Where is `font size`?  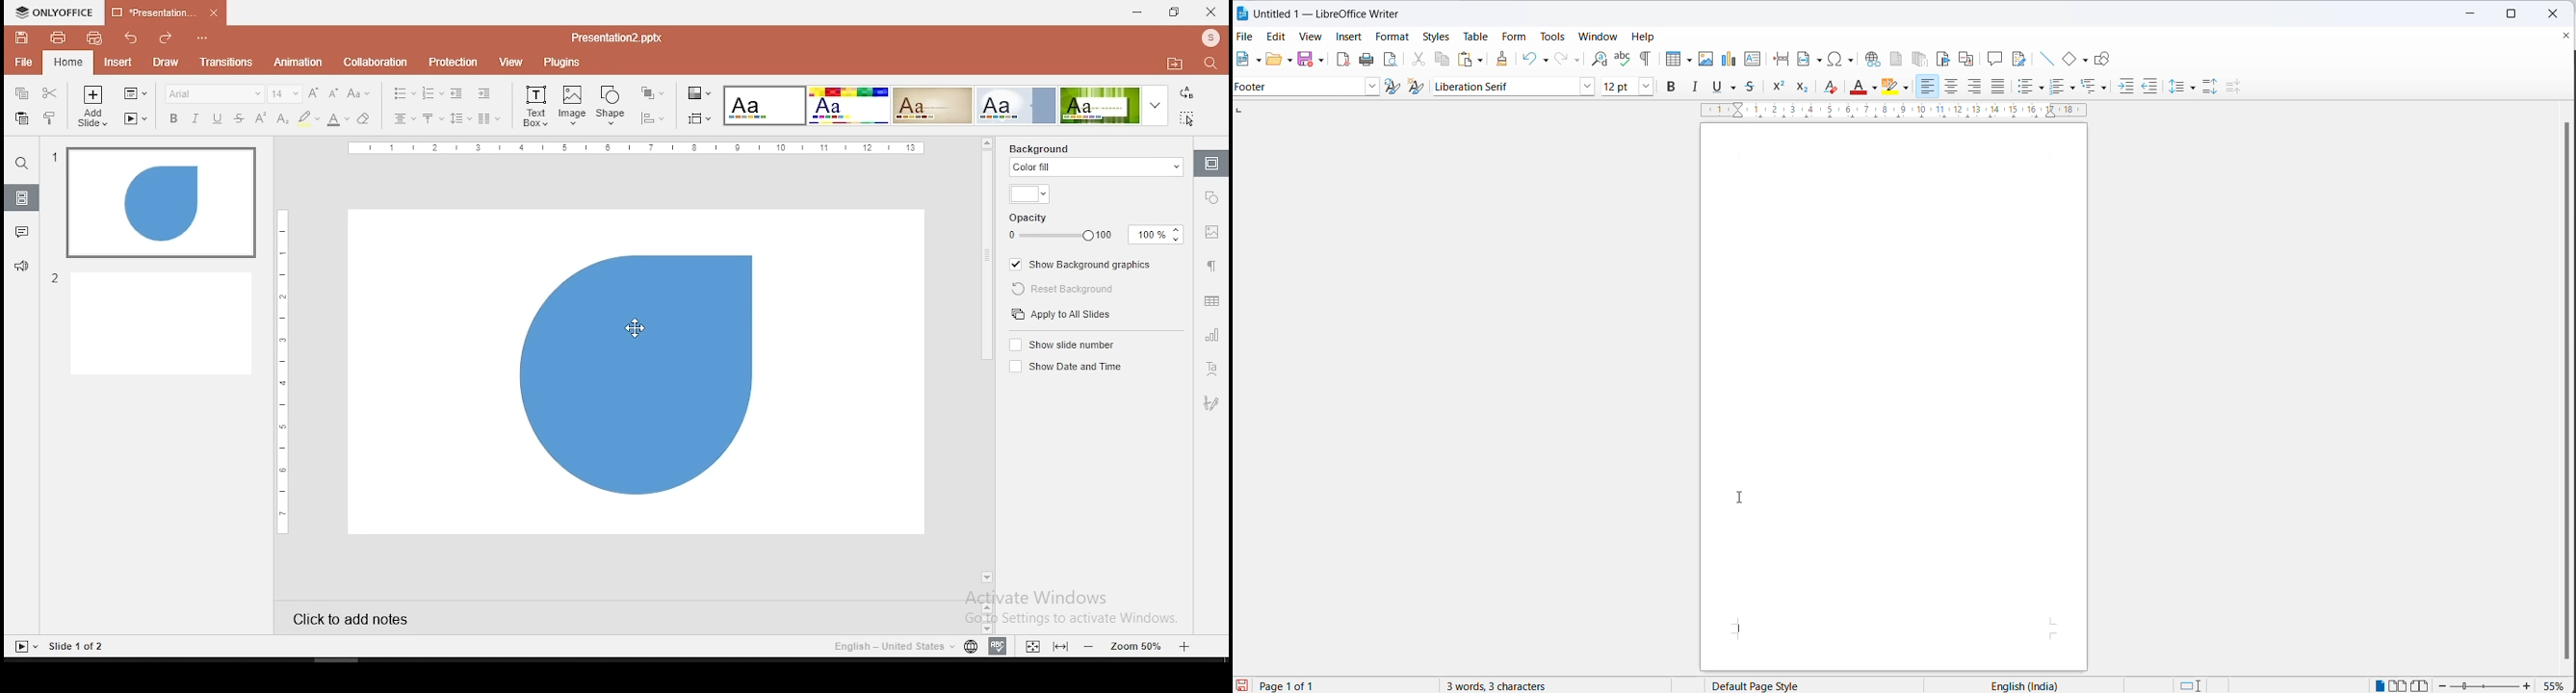
font size is located at coordinates (286, 94).